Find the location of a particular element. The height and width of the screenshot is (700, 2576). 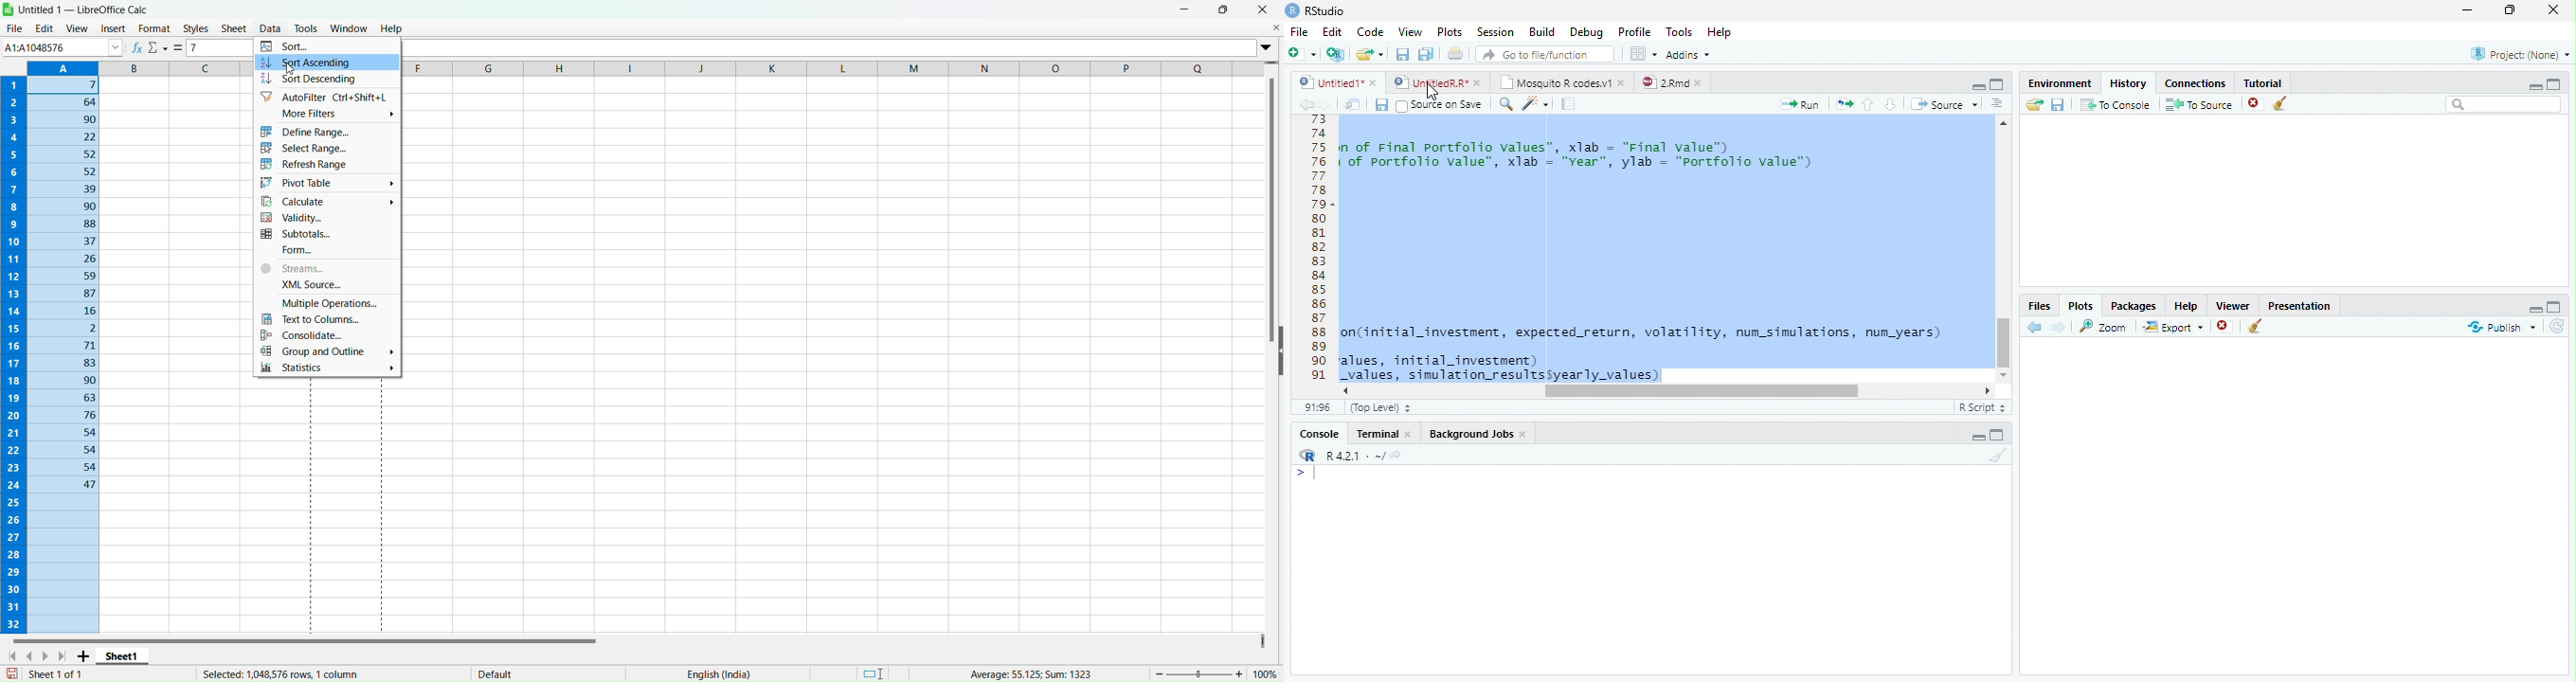

Remove Selected is located at coordinates (2257, 103).